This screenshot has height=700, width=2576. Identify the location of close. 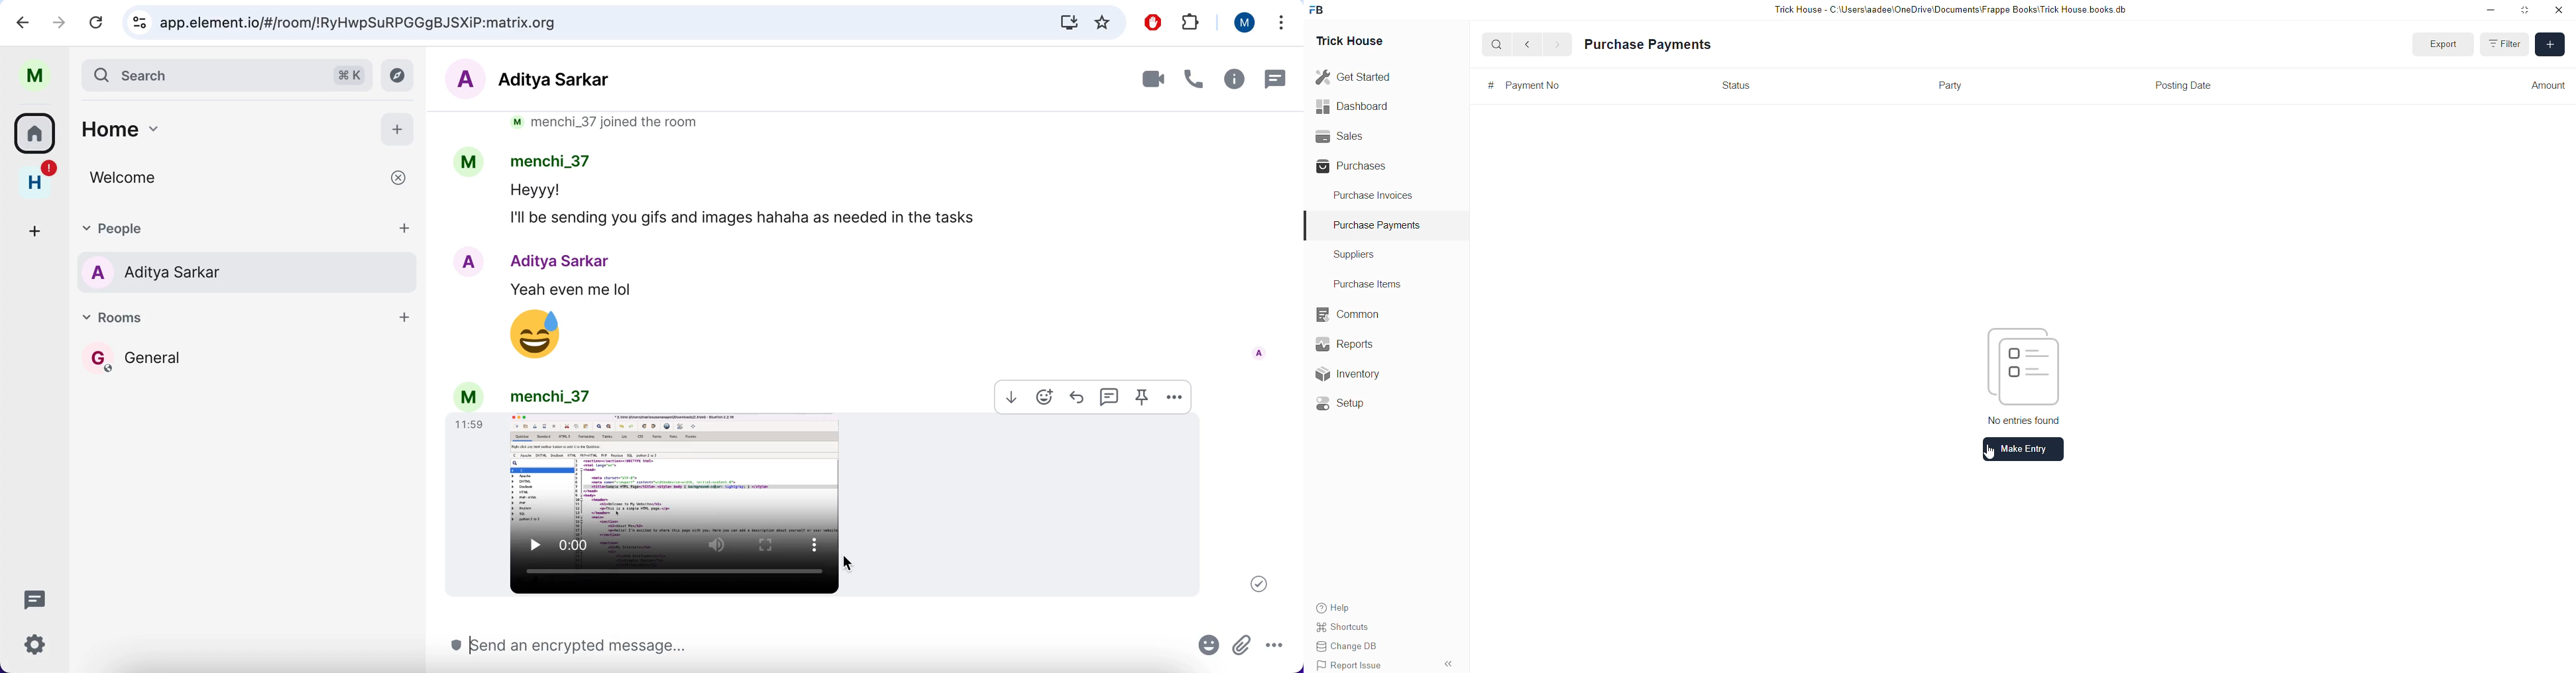
(2559, 10).